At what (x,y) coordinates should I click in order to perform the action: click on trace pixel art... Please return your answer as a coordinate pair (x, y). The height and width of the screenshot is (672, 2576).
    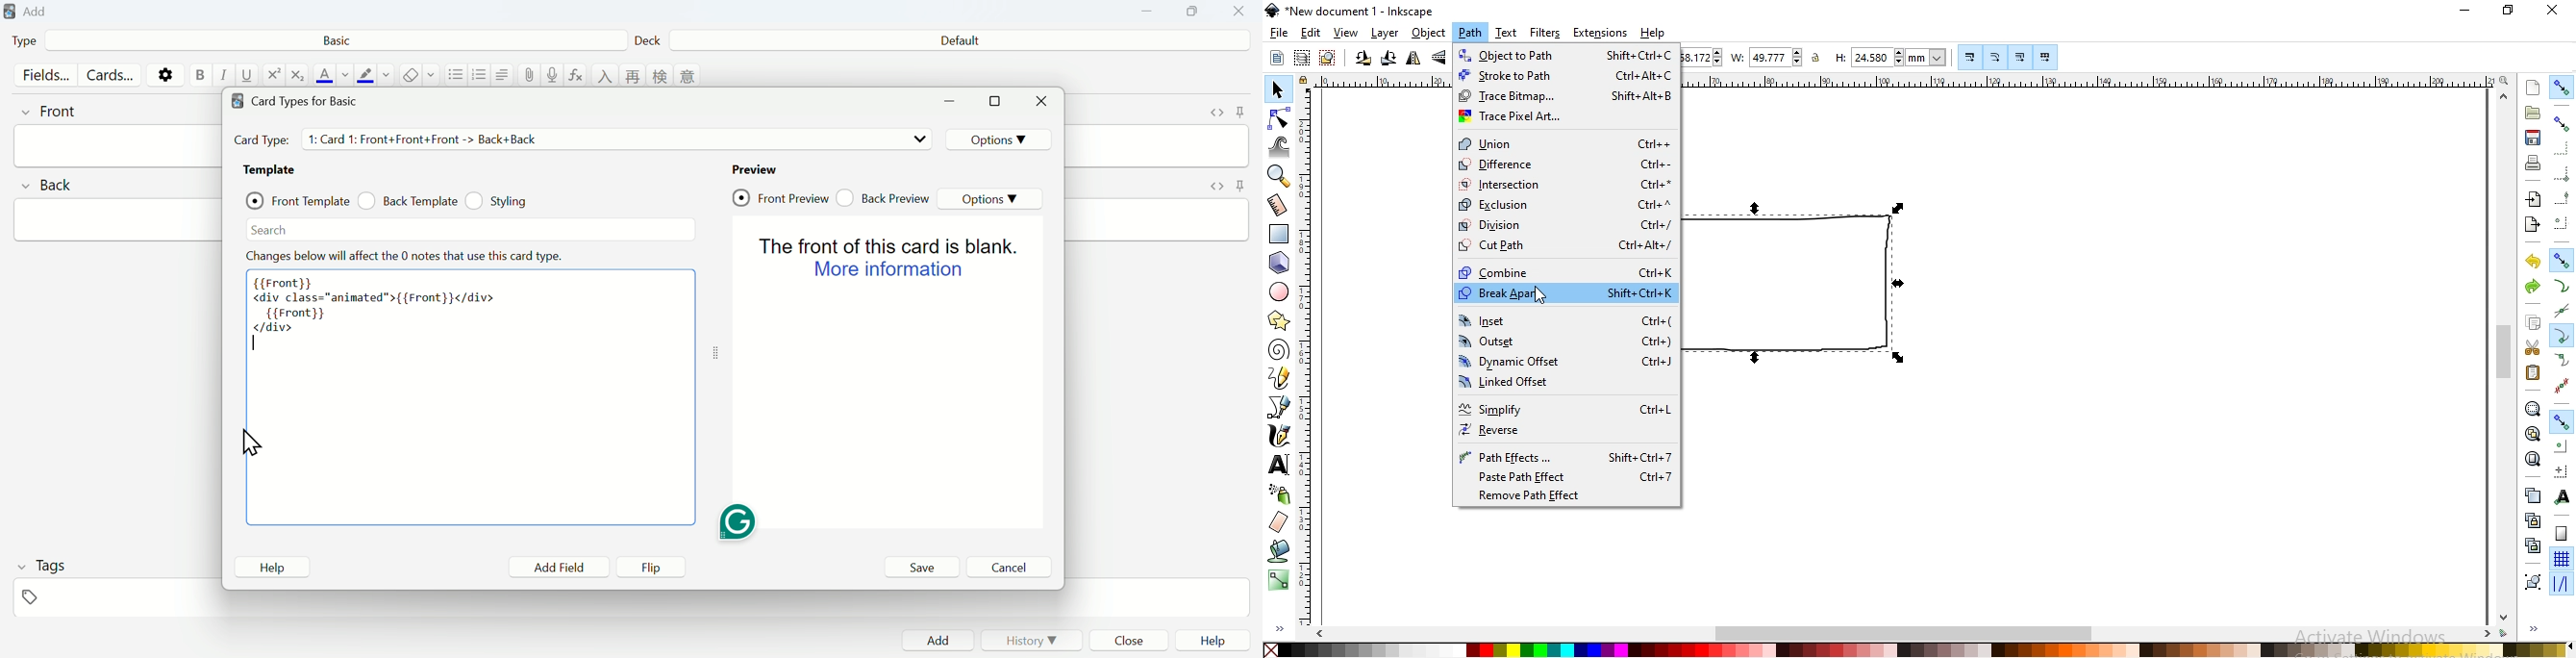
    Looking at the image, I should click on (1561, 117).